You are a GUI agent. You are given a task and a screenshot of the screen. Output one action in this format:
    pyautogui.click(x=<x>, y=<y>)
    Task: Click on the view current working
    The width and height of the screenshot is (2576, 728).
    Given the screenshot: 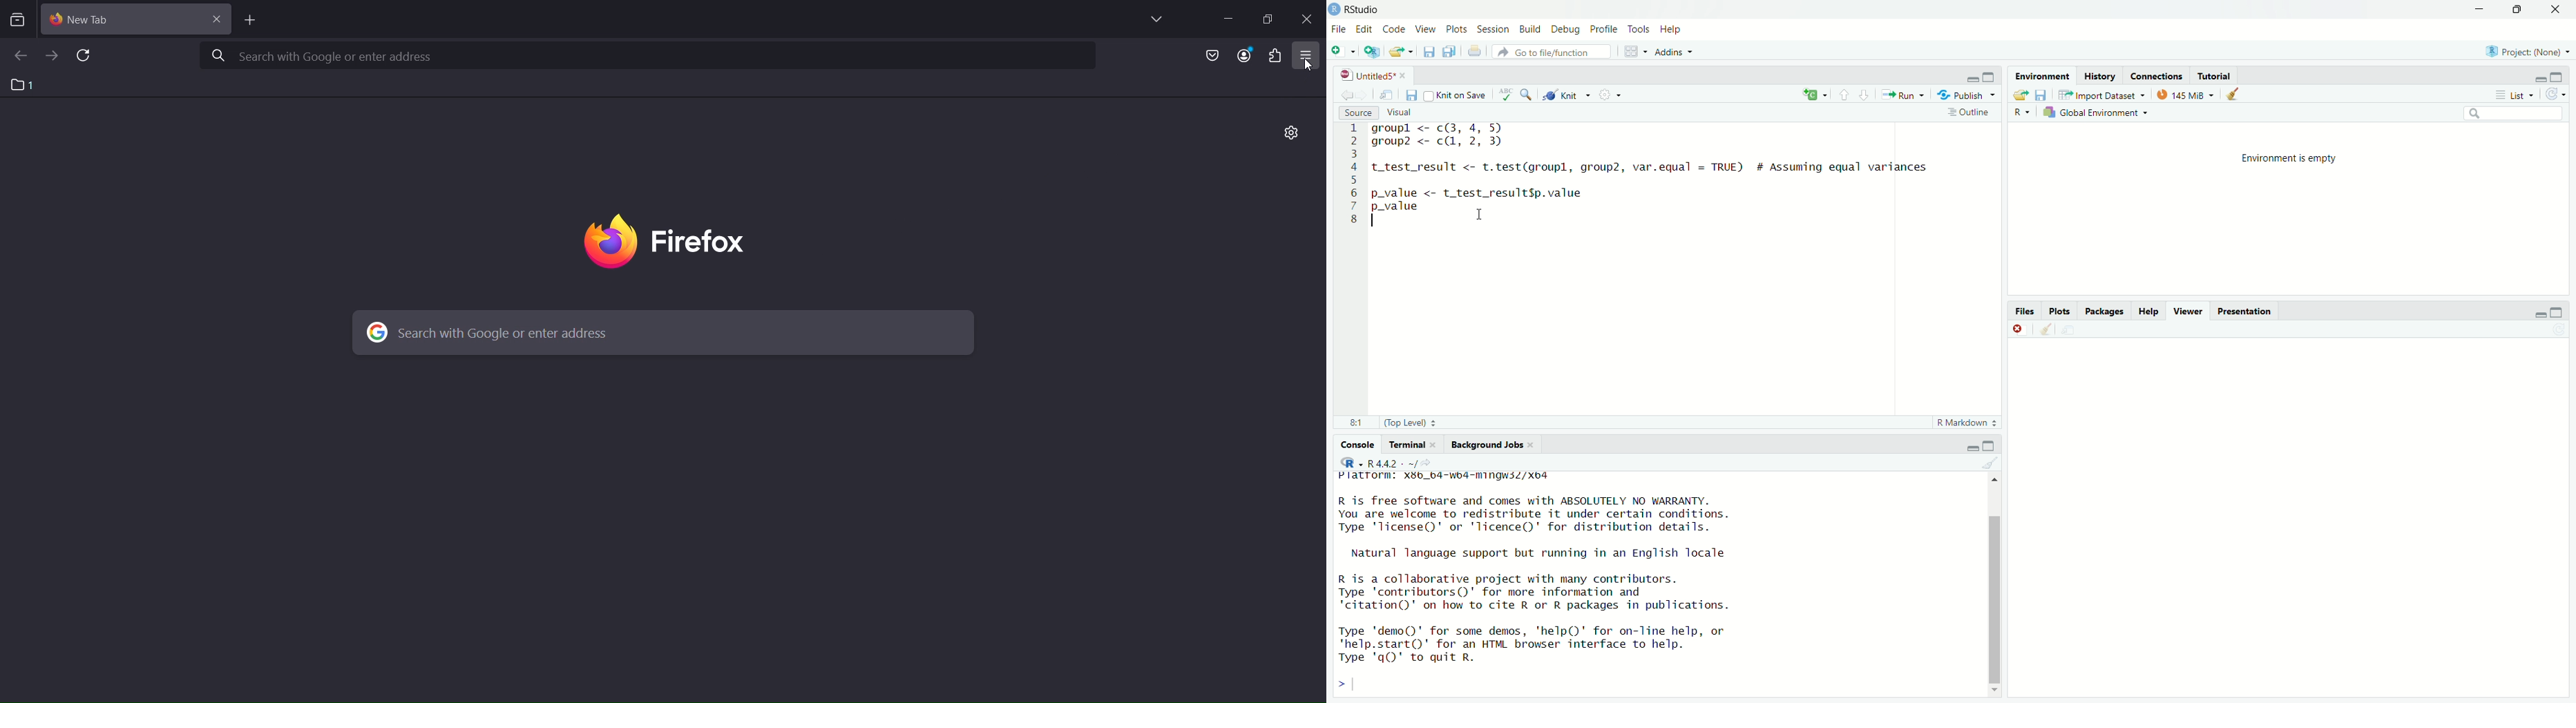 What is the action you would take?
    pyautogui.click(x=1429, y=463)
    